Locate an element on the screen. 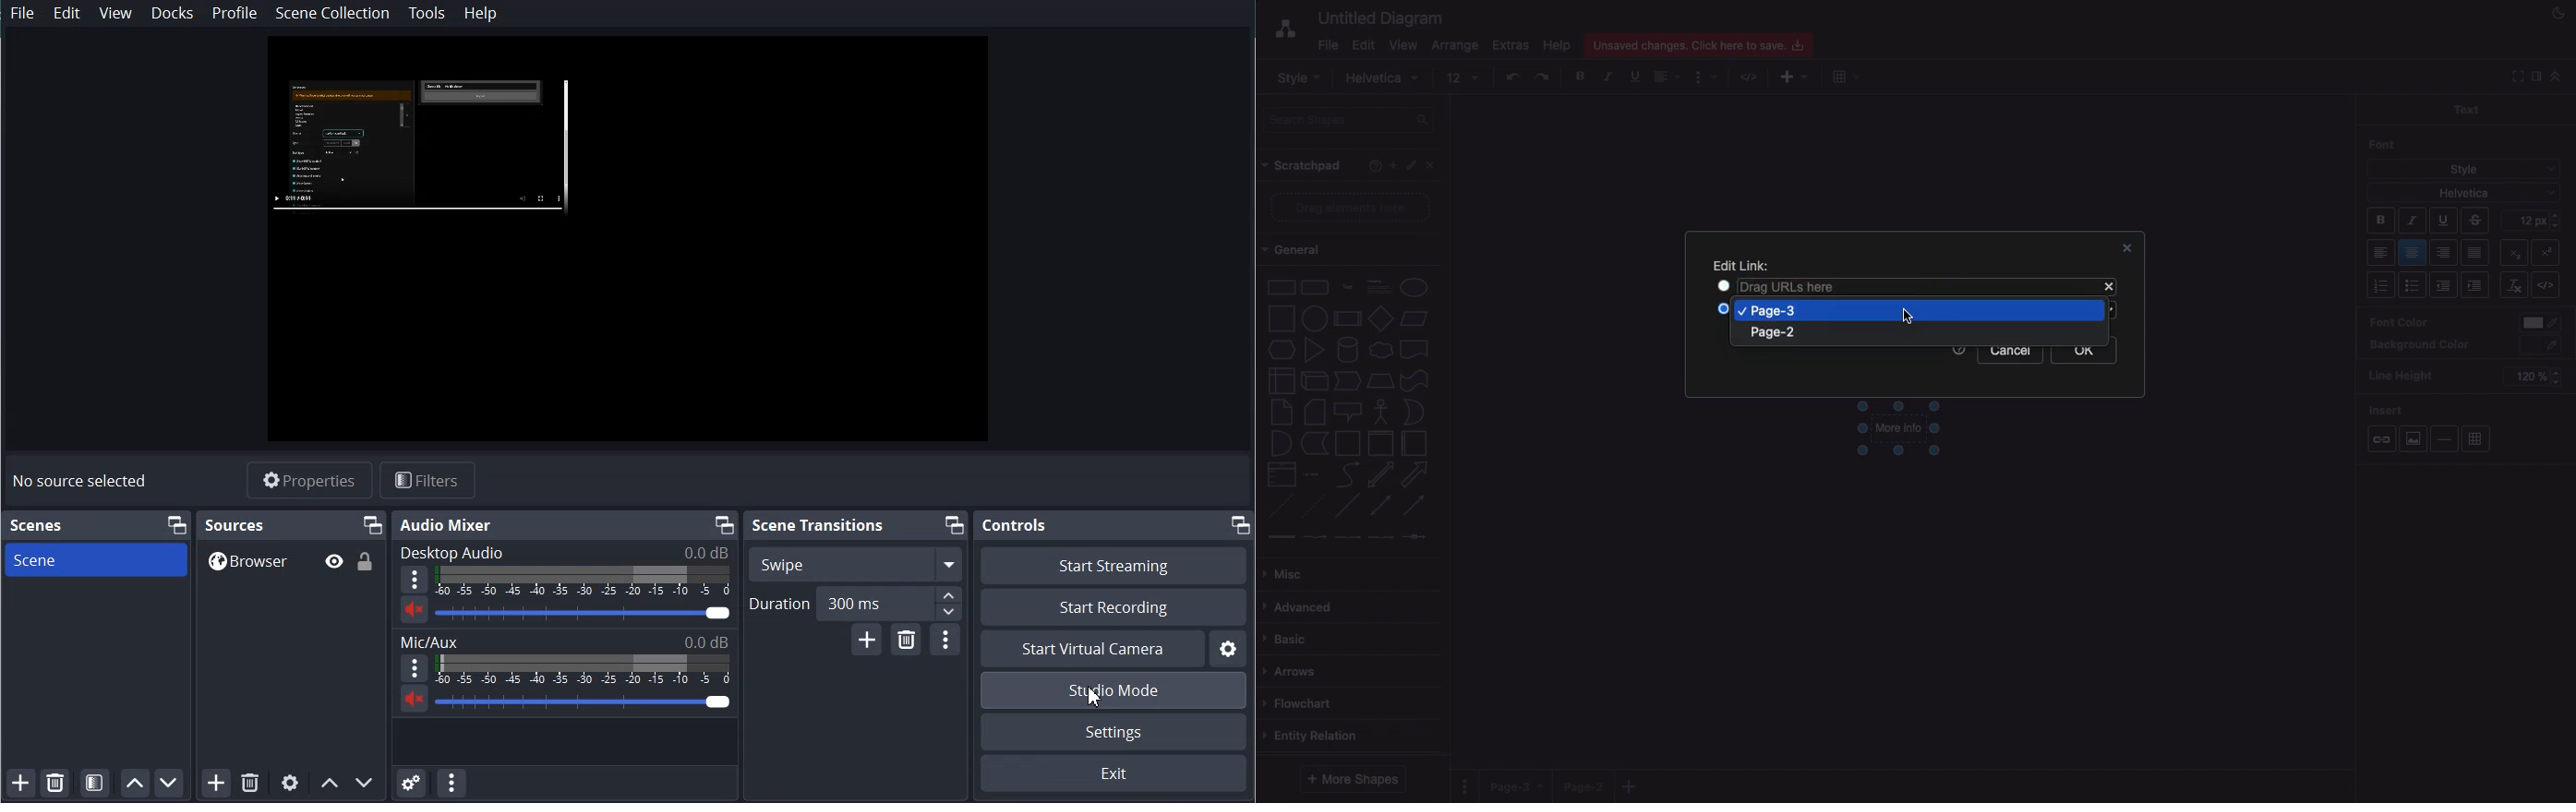 This screenshot has width=2576, height=812. Properties is located at coordinates (309, 480).